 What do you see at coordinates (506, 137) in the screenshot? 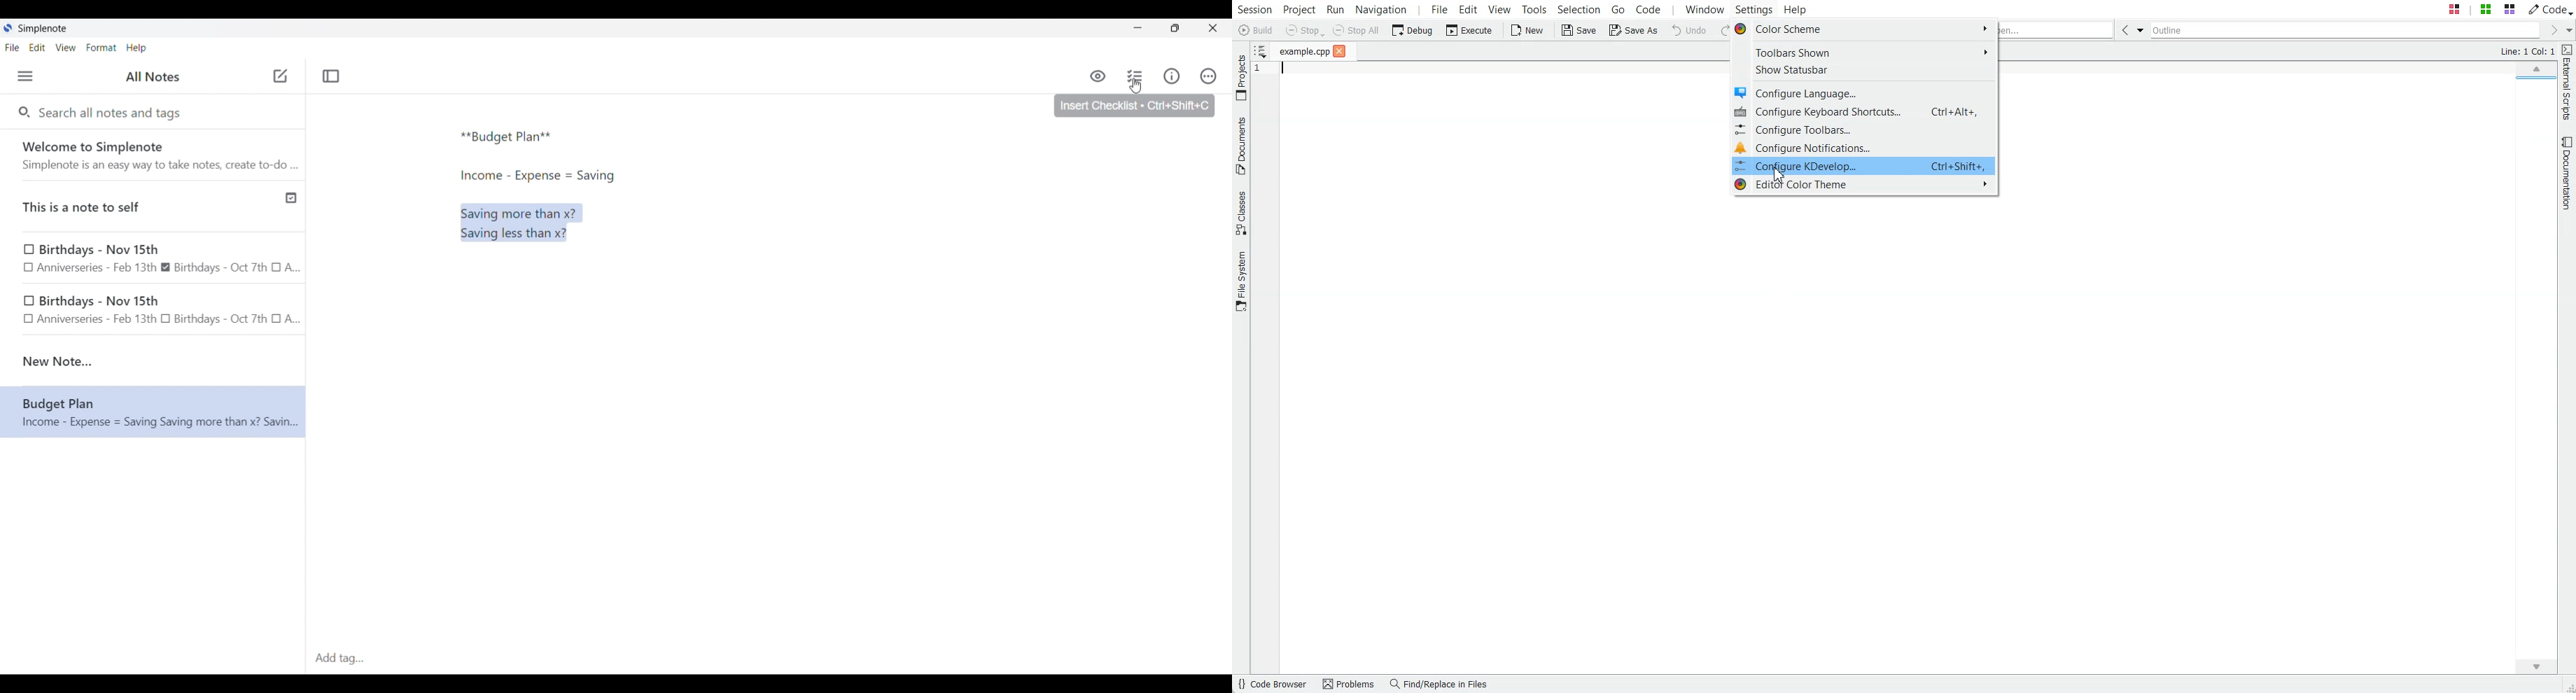
I see `Text typed in` at bounding box center [506, 137].